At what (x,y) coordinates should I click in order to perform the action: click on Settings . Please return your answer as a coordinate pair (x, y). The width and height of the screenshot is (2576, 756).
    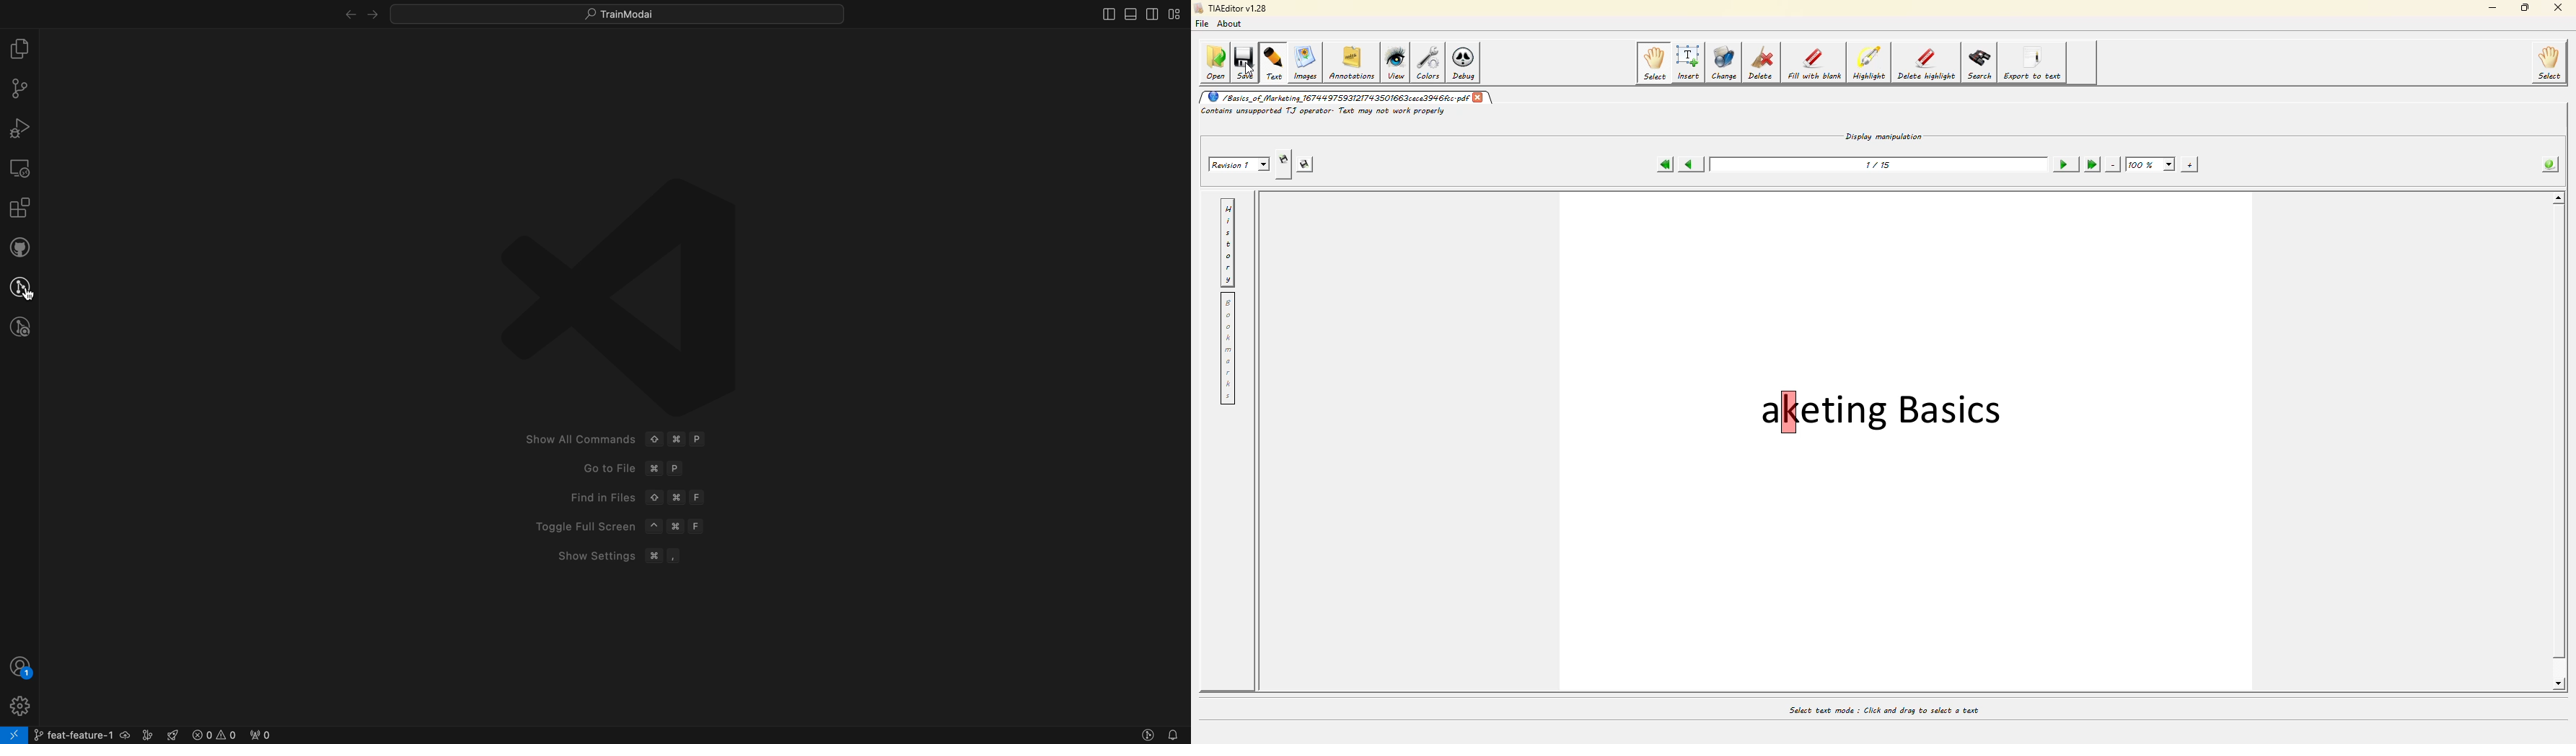
    Looking at the image, I should click on (19, 706).